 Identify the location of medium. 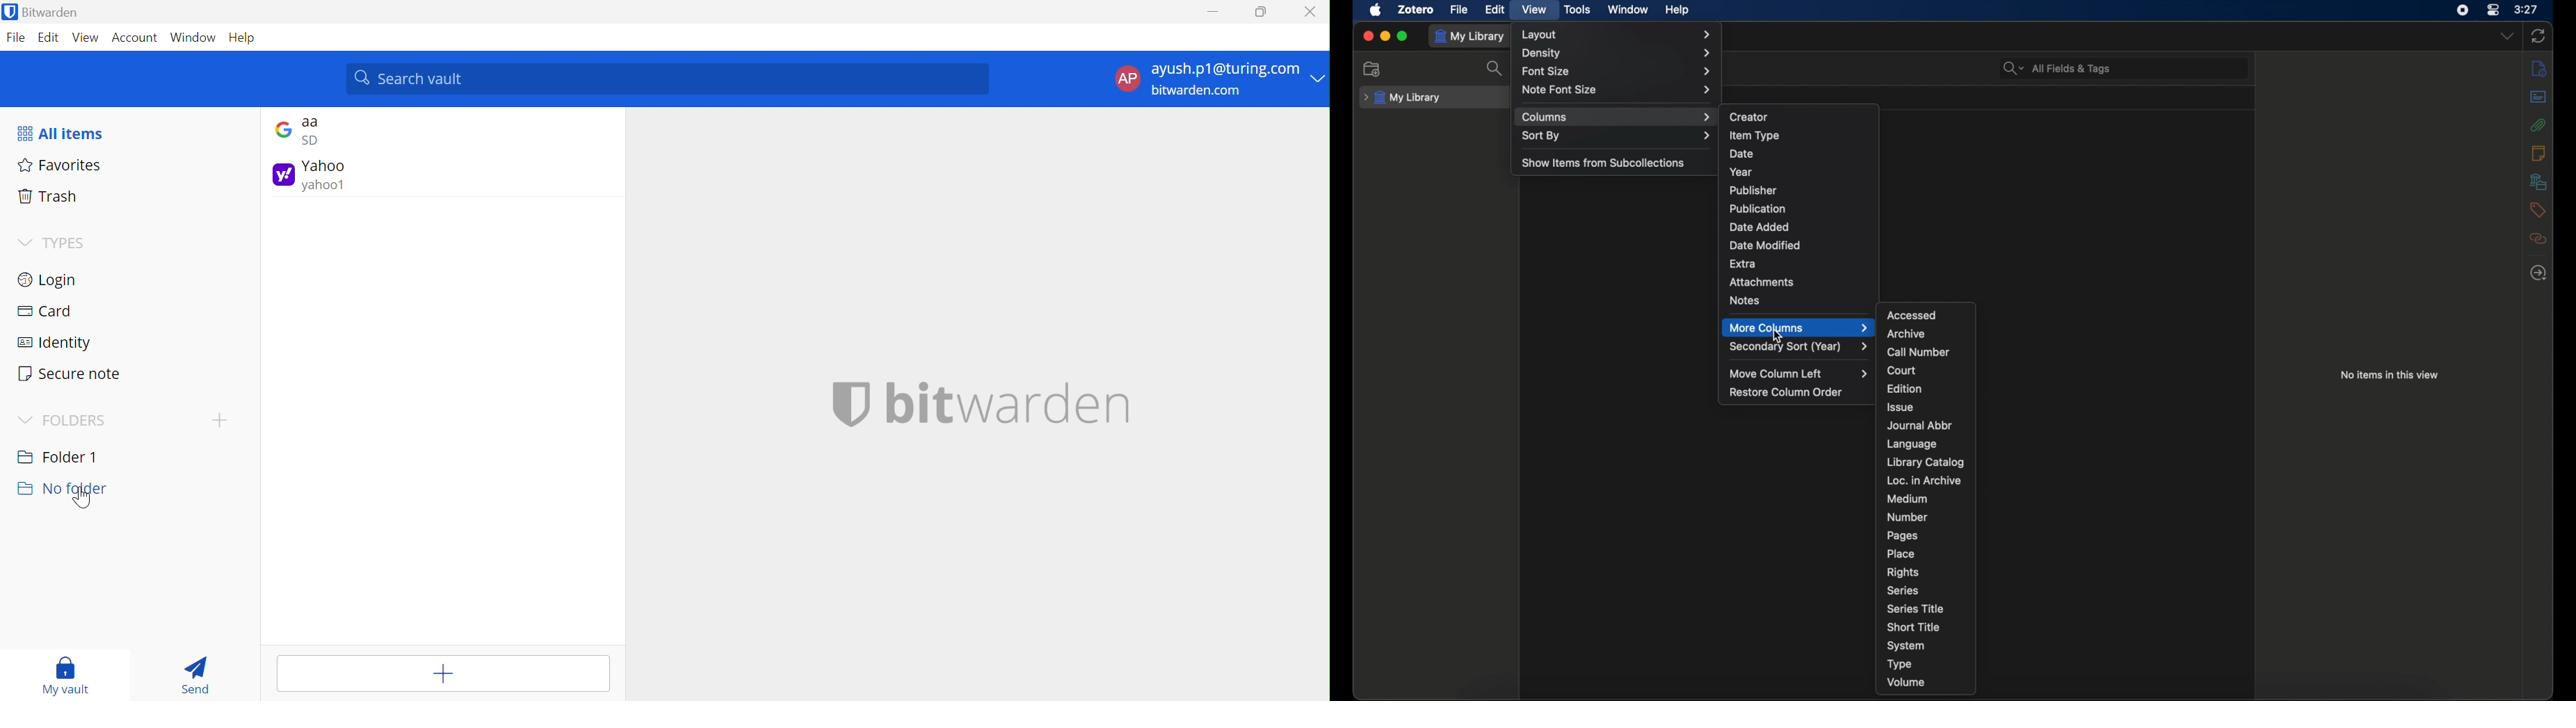
(1907, 499).